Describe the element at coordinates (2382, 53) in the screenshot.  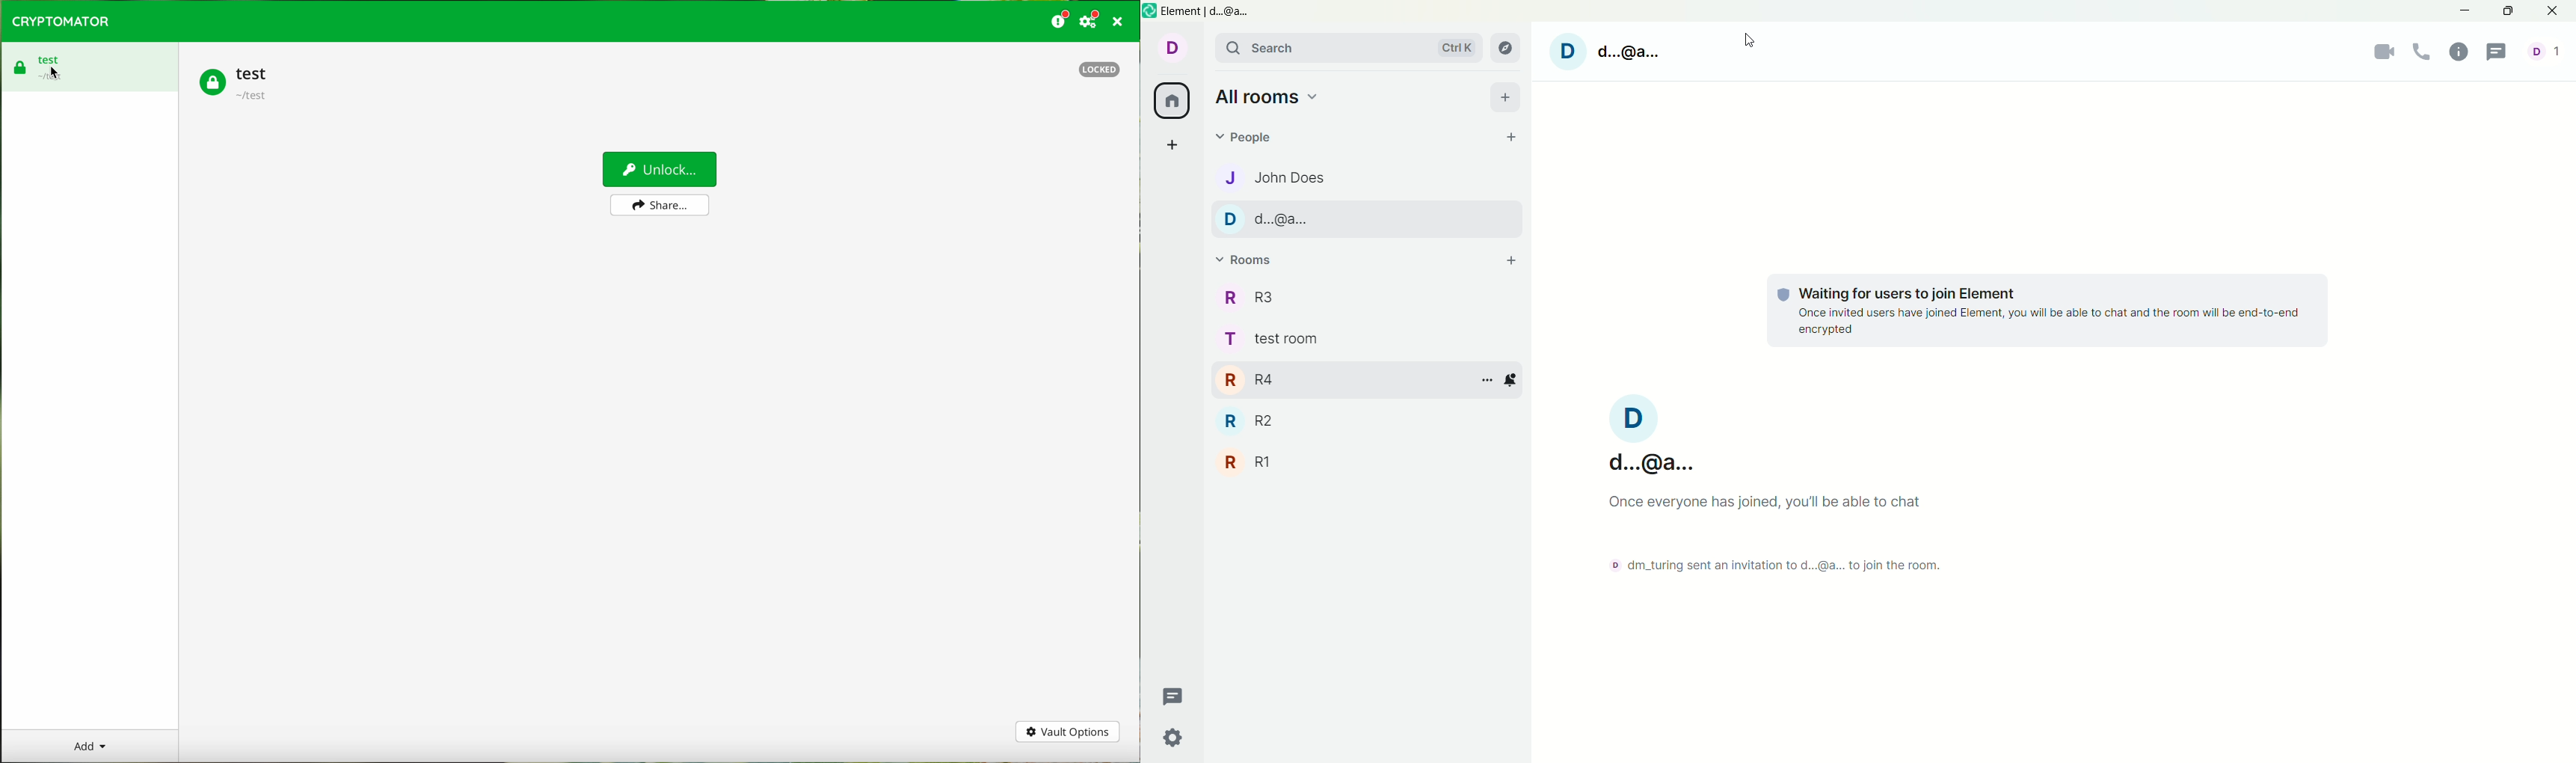
I see `camera` at that location.